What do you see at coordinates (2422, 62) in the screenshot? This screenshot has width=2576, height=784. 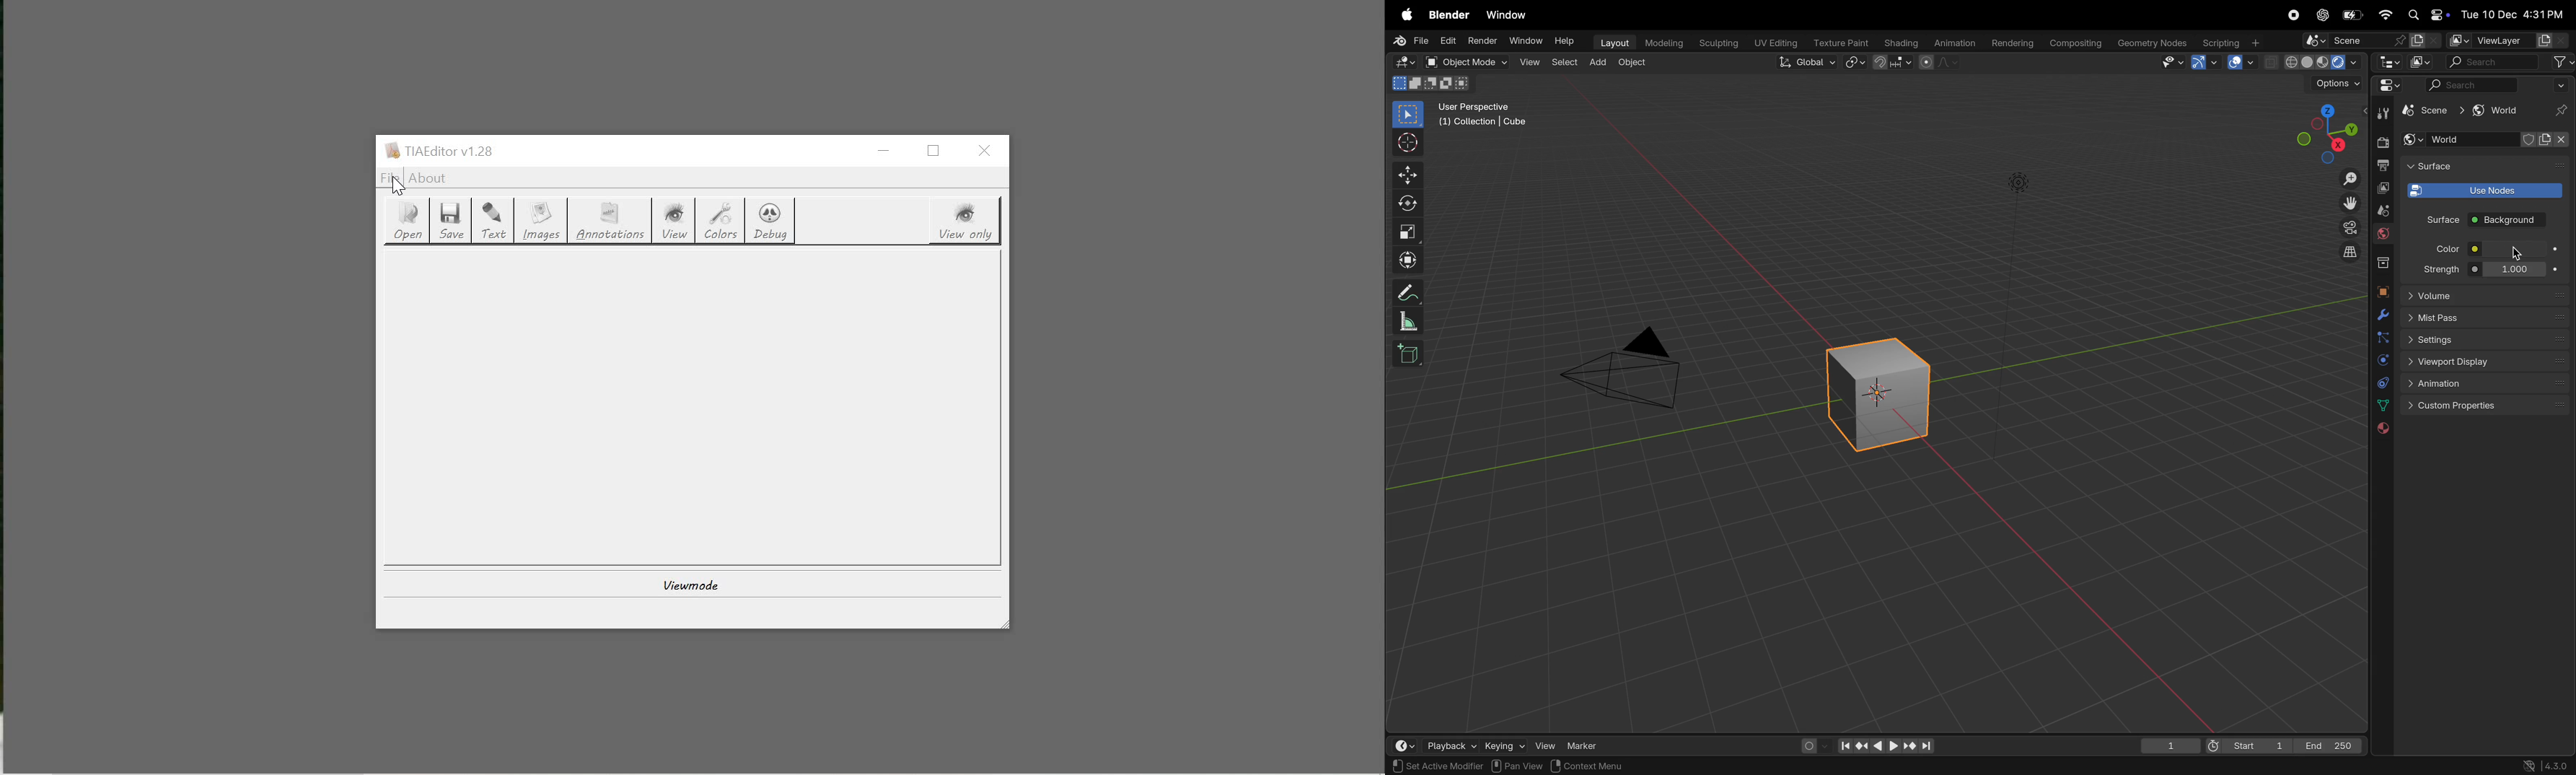 I see `image` at bounding box center [2422, 62].